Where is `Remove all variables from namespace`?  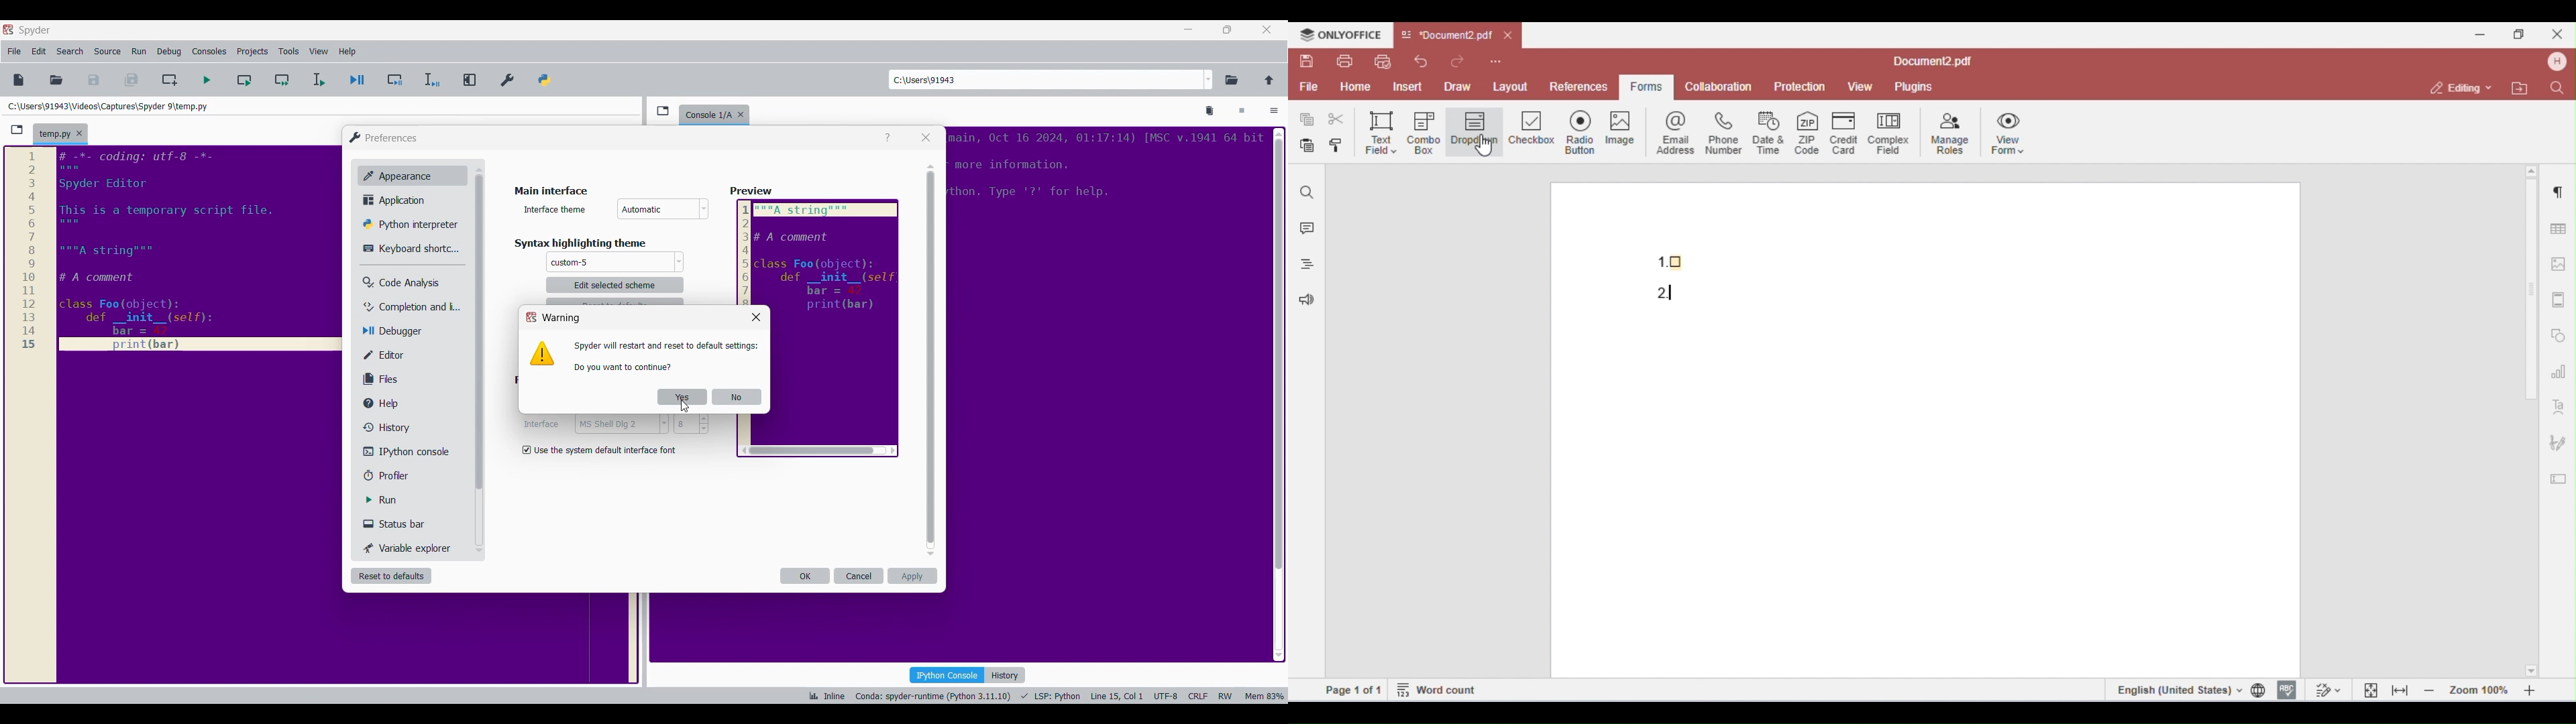
Remove all variables from namespace is located at coordinates (1210, 112).